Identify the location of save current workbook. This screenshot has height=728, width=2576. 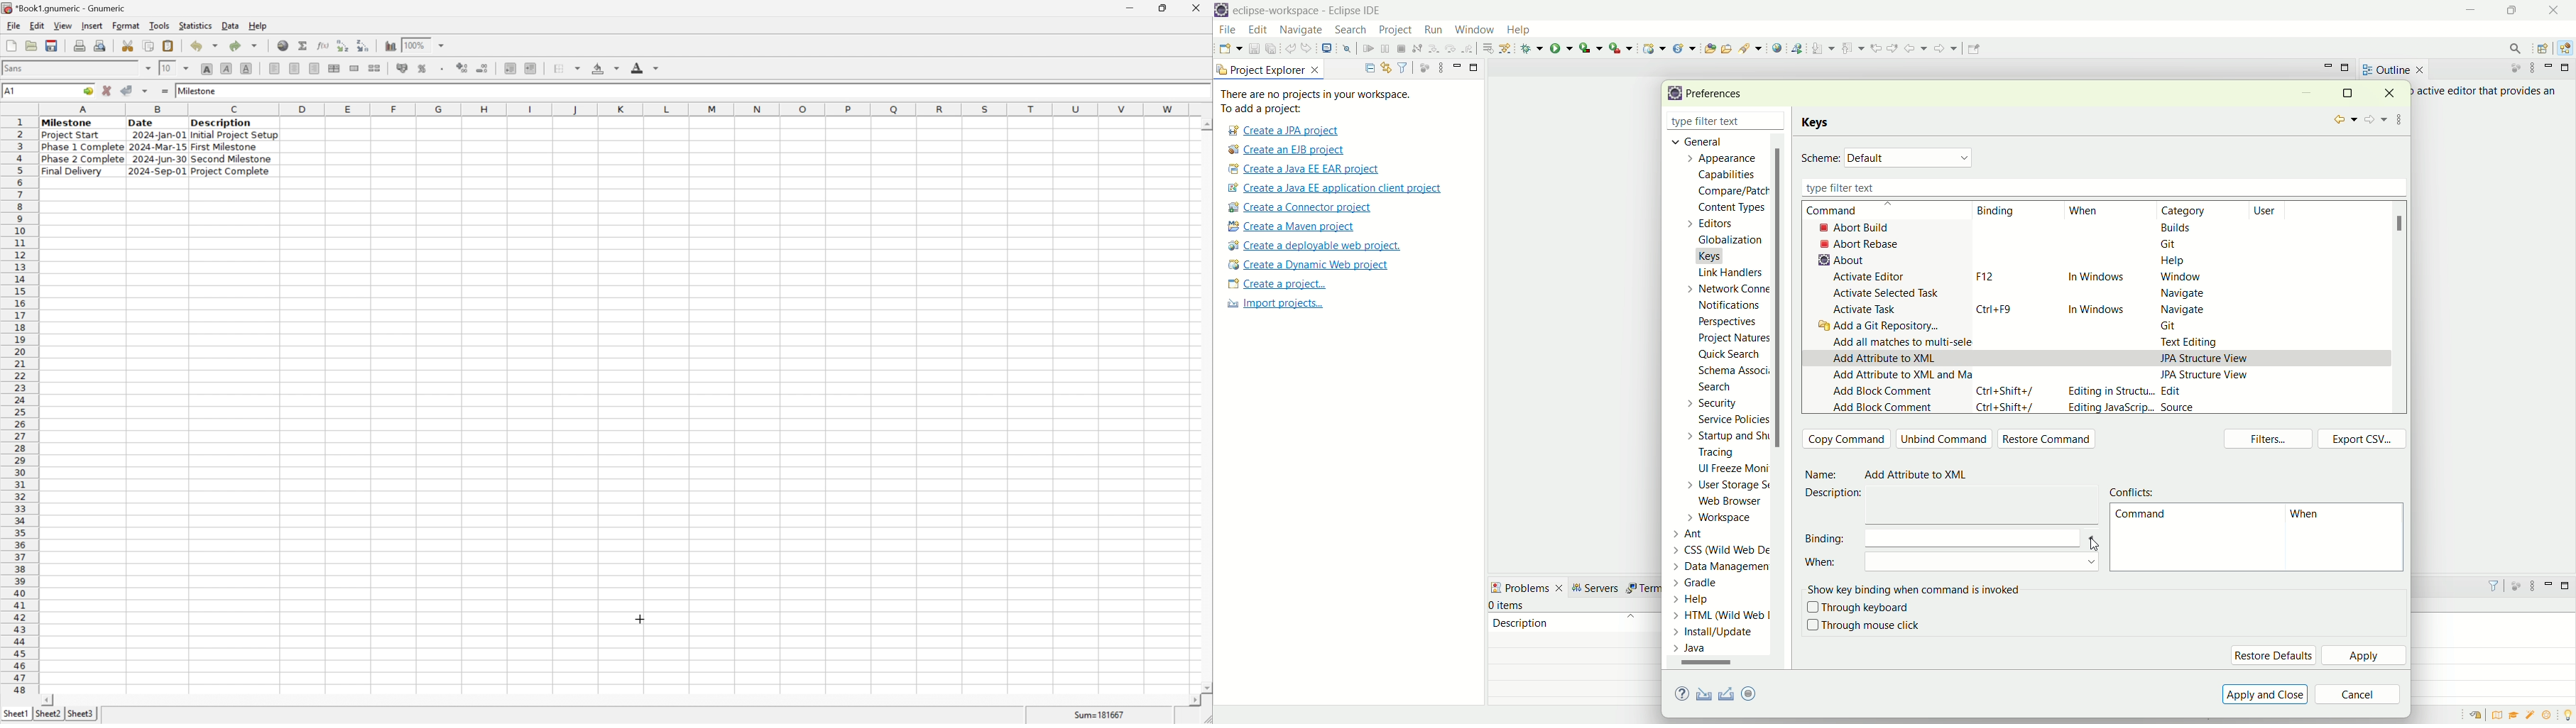
(52, 46).